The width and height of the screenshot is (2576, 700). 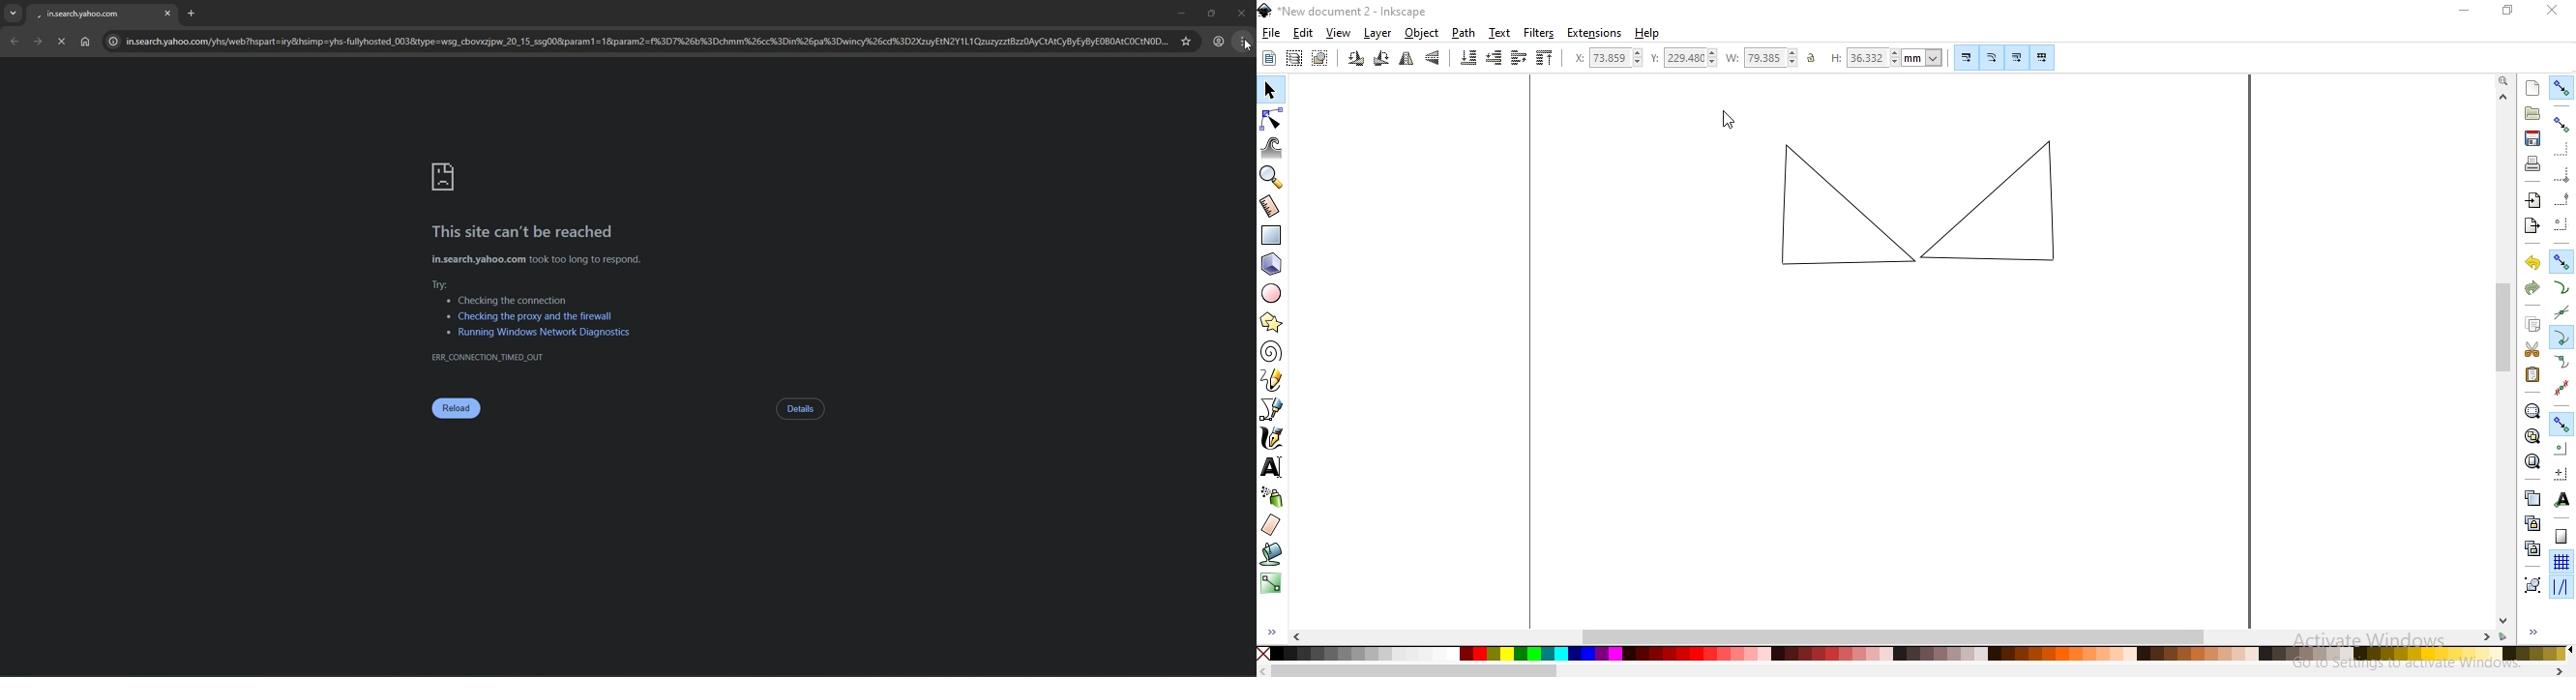 What do you see at coordinates (2561, 562) in the screenshot?
I see `snap to grids` at bounding box center [2561, 562].